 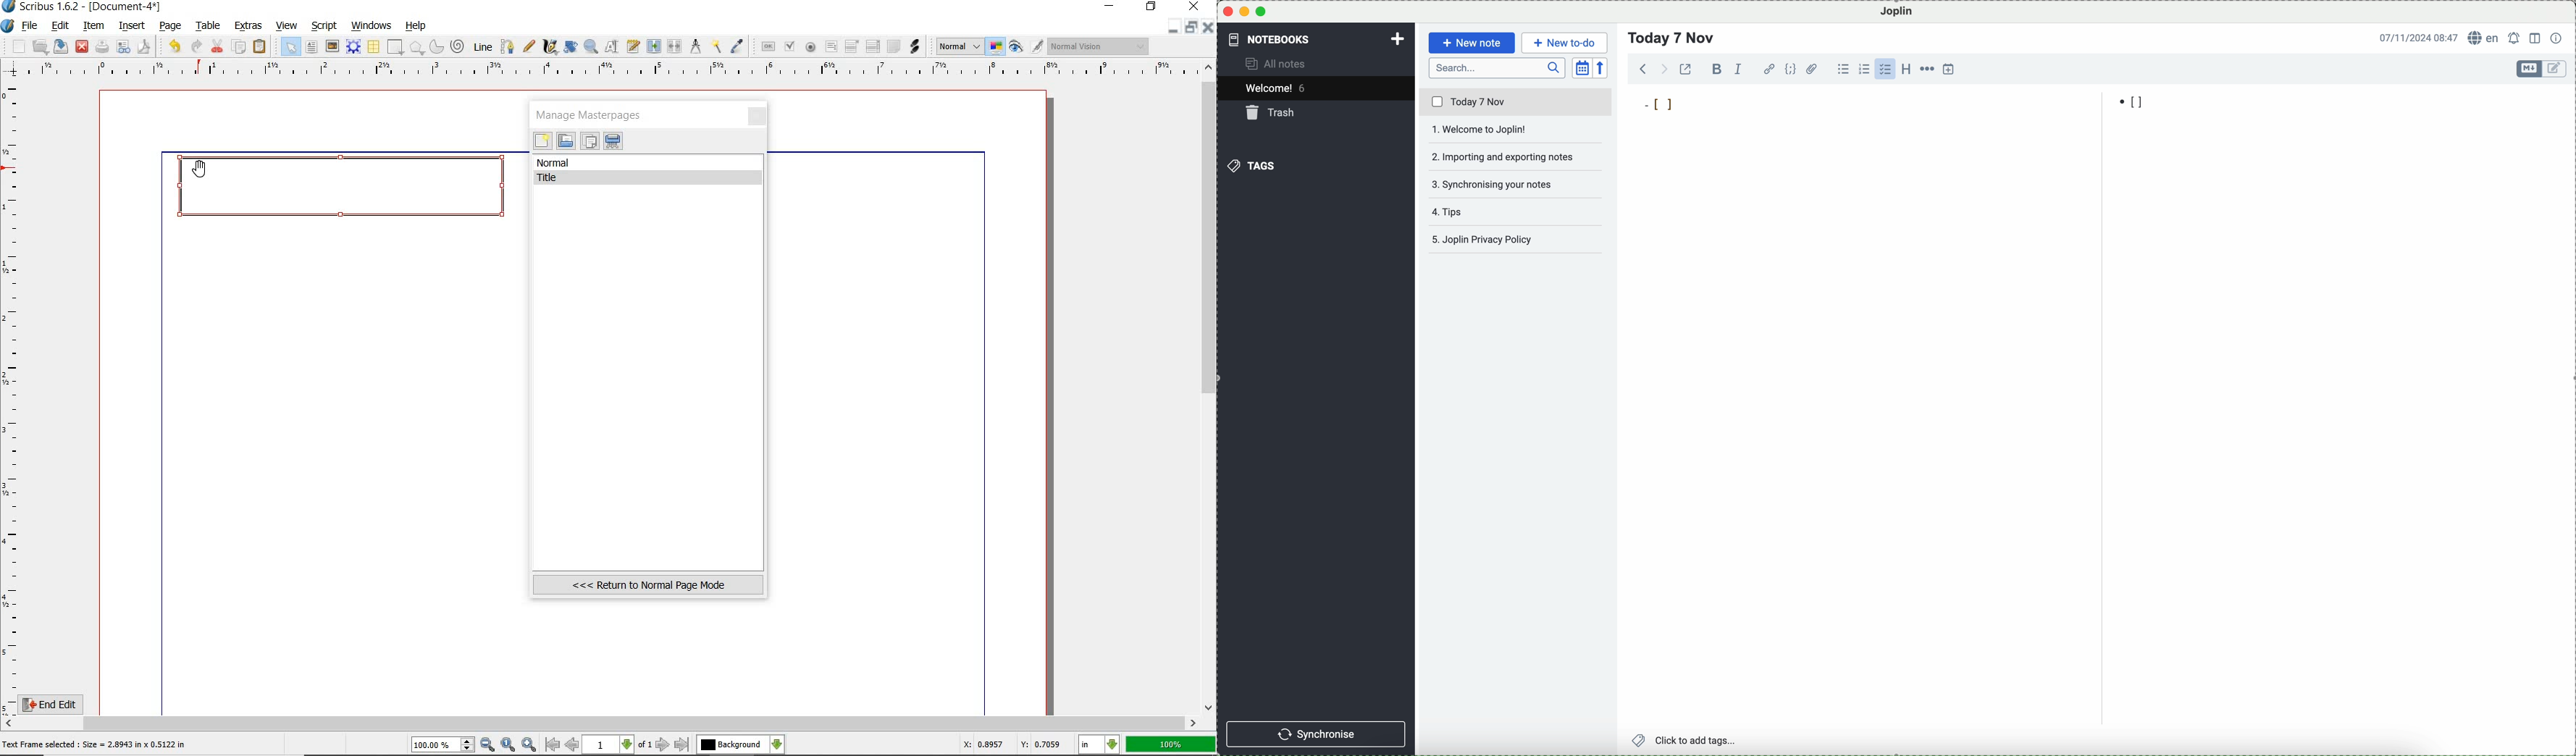 I want to click on Today 7 Nov - typing title, so click(x=1672, y=38).